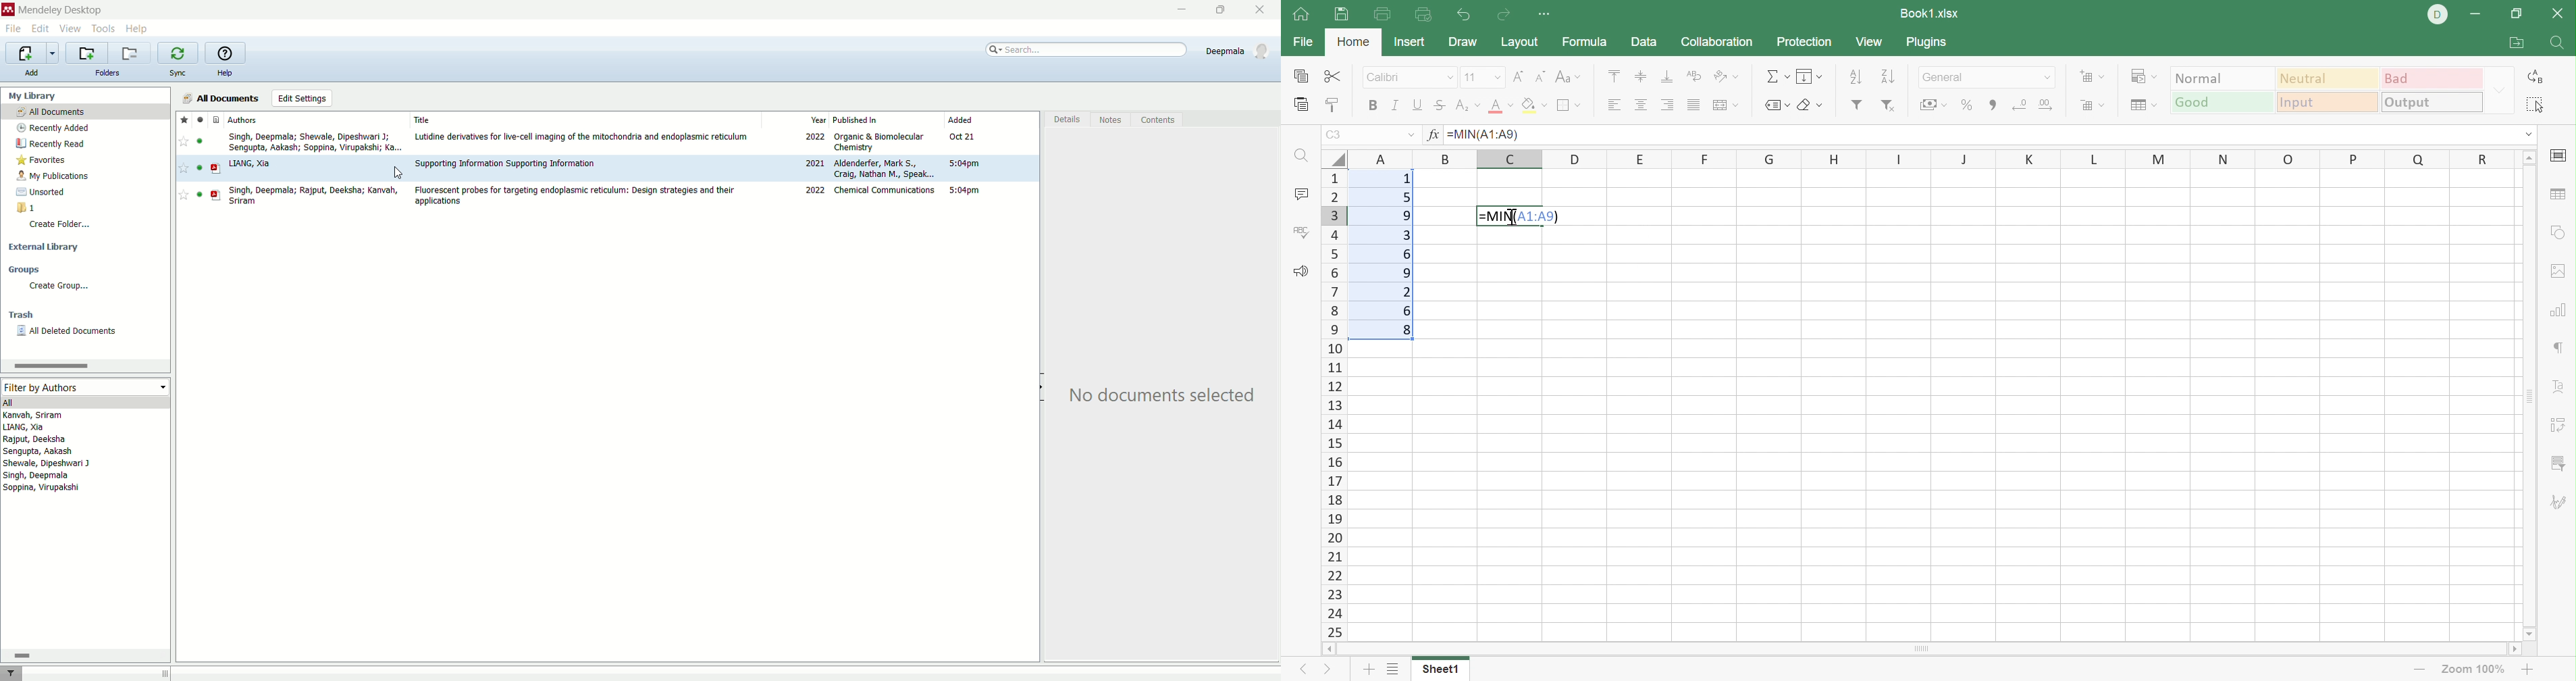 The image size is (2576, 700). I want to click on unread, so click(199, 141).